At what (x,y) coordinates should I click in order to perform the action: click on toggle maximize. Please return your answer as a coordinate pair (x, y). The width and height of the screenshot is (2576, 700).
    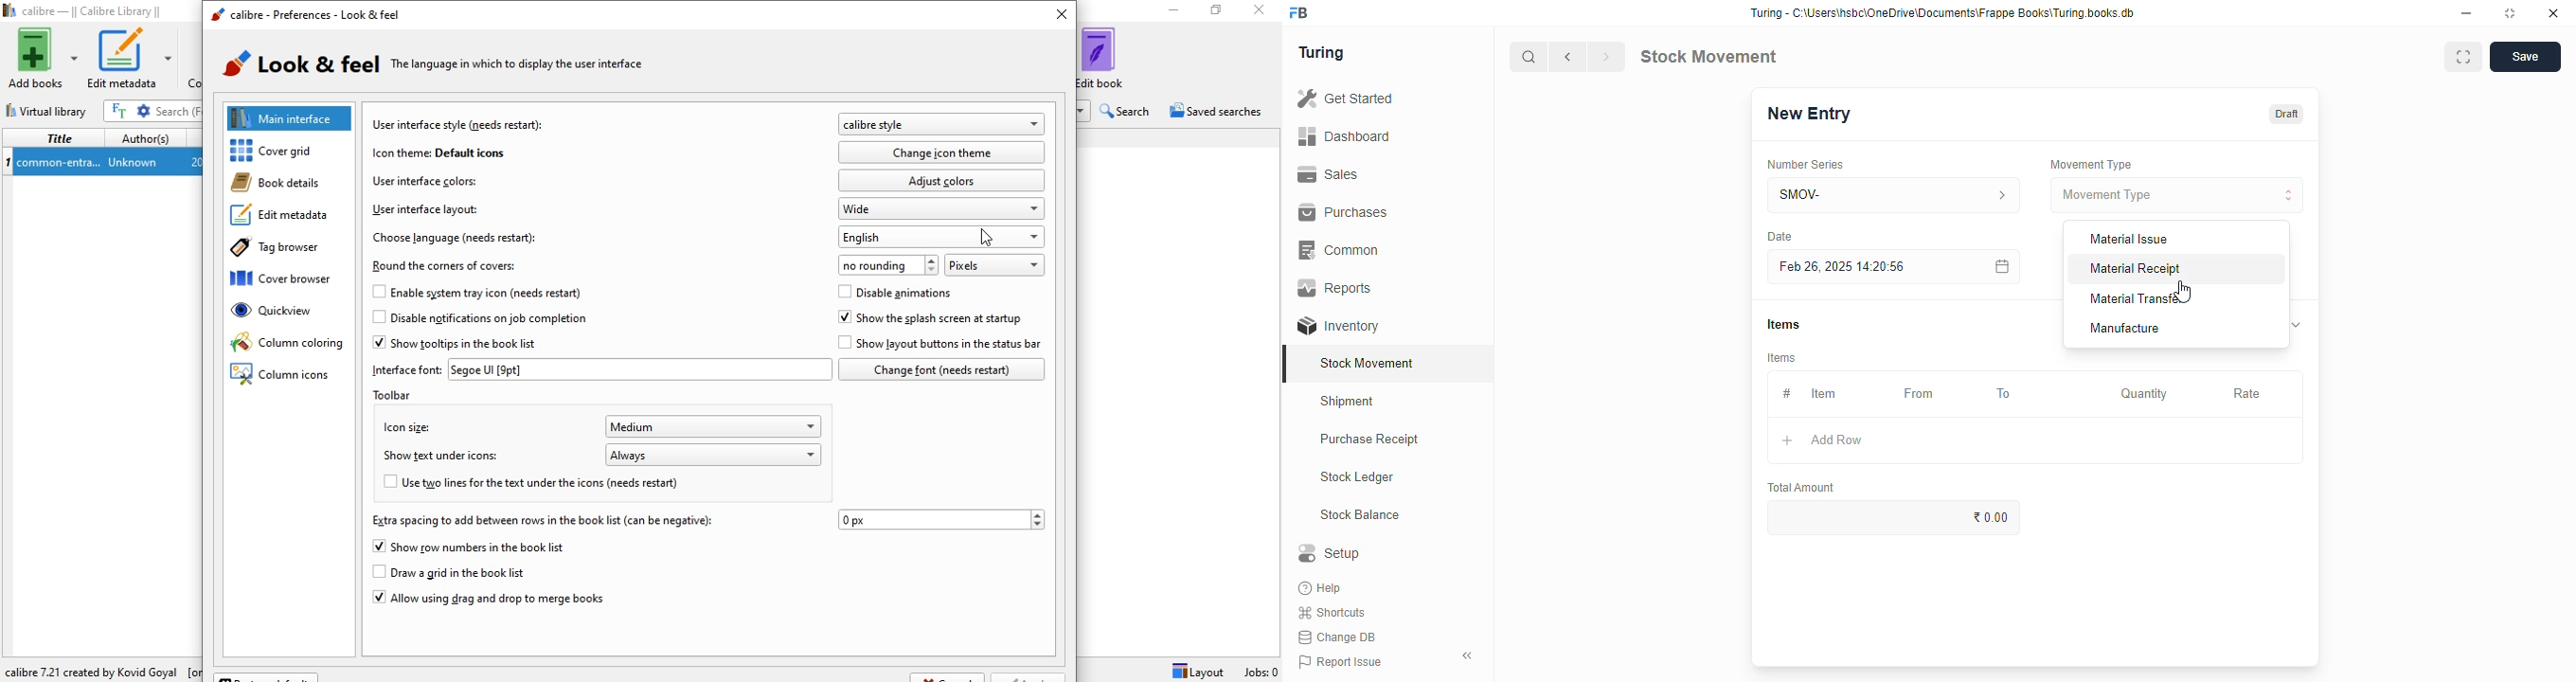
    Looking at the image, I should click on (2509, 13).